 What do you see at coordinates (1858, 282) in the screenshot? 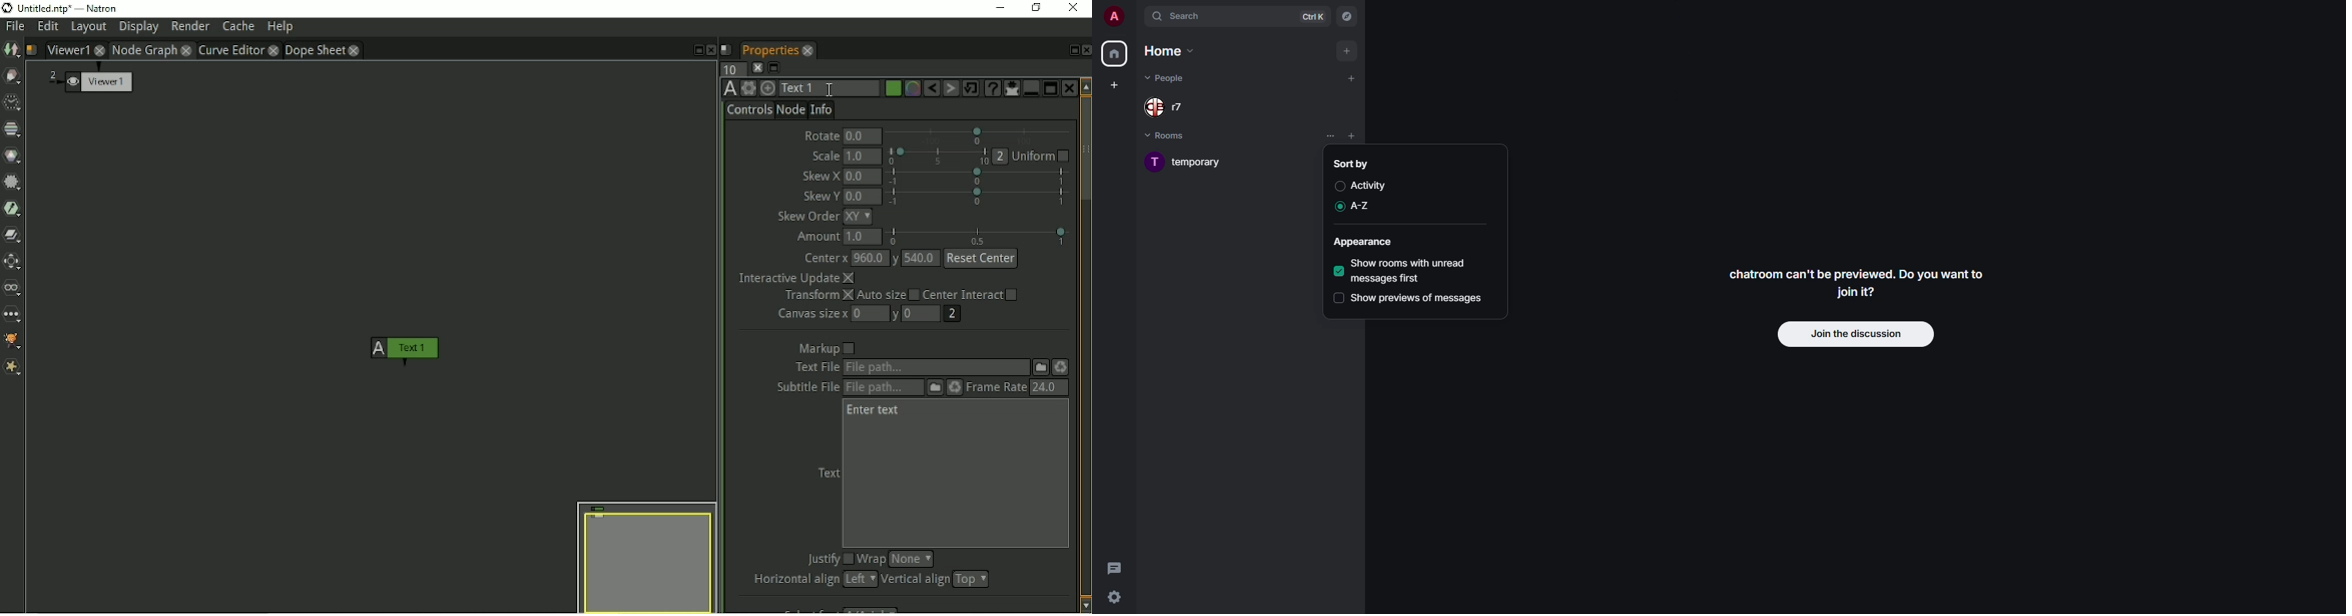
I see `chatroom can't be previewed. Do you want to join it?` at bounding box center [1858, 282].